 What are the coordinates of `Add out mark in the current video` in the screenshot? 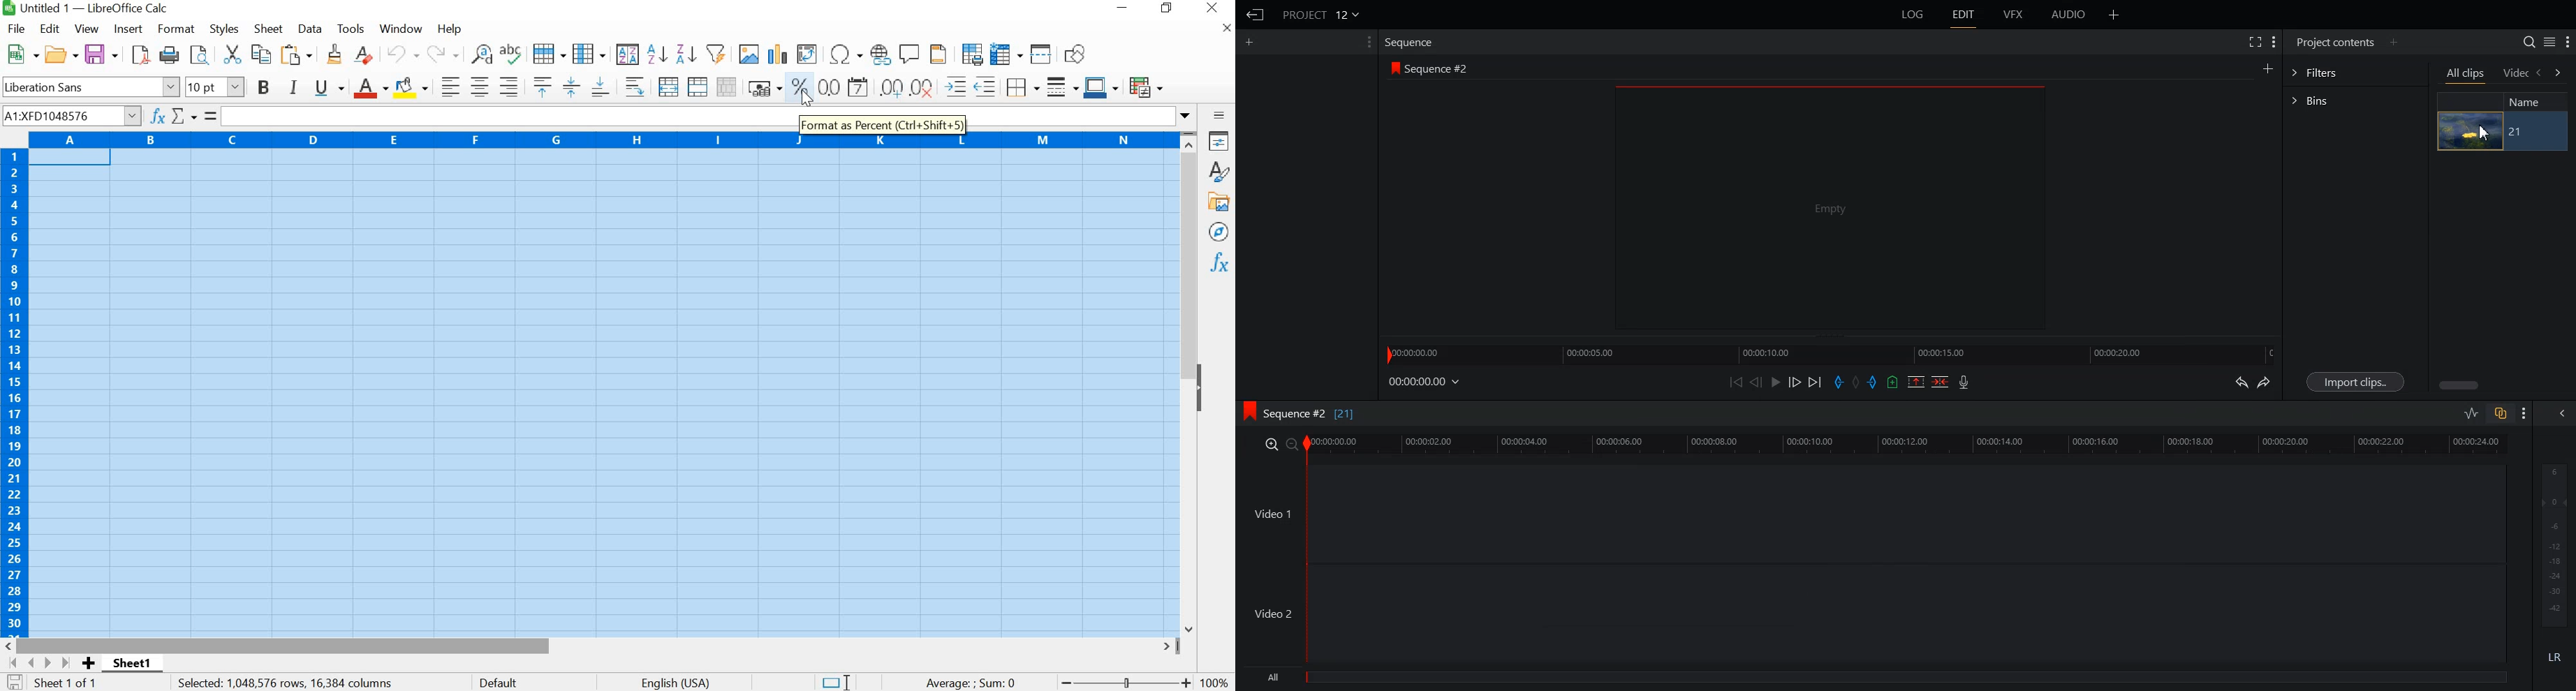 It's located at (1873, 382).